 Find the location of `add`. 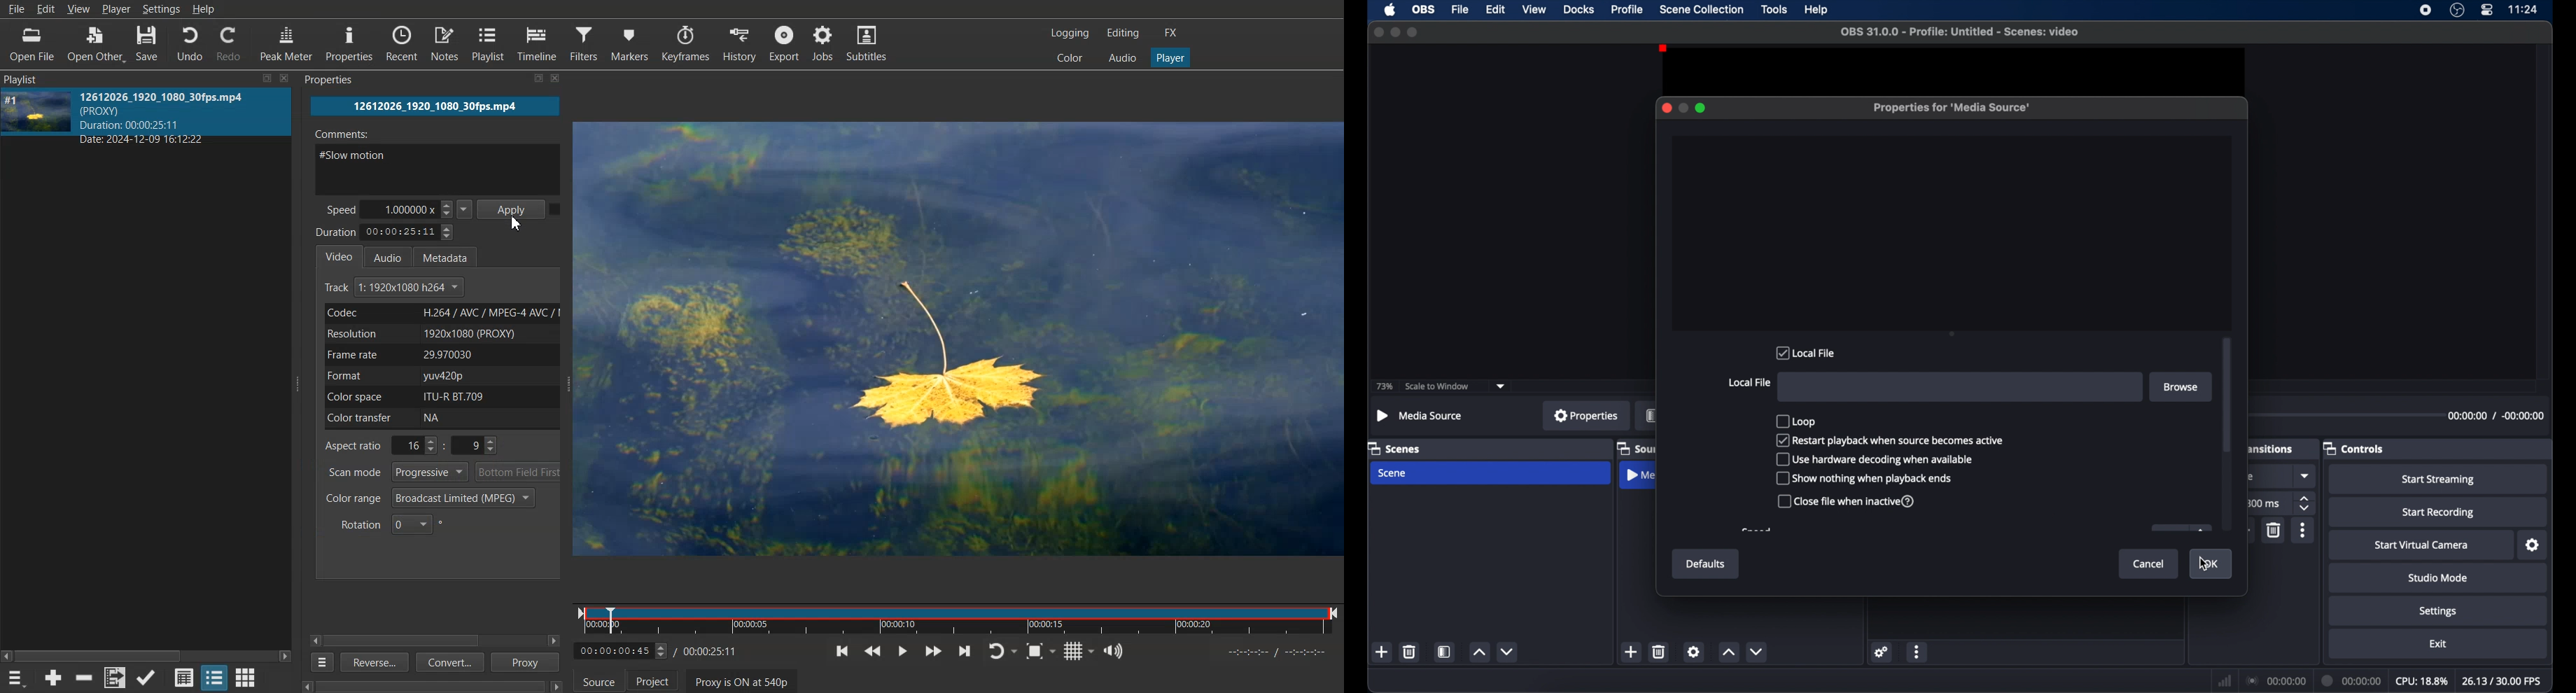

add is located at coordinates (1630, 652).